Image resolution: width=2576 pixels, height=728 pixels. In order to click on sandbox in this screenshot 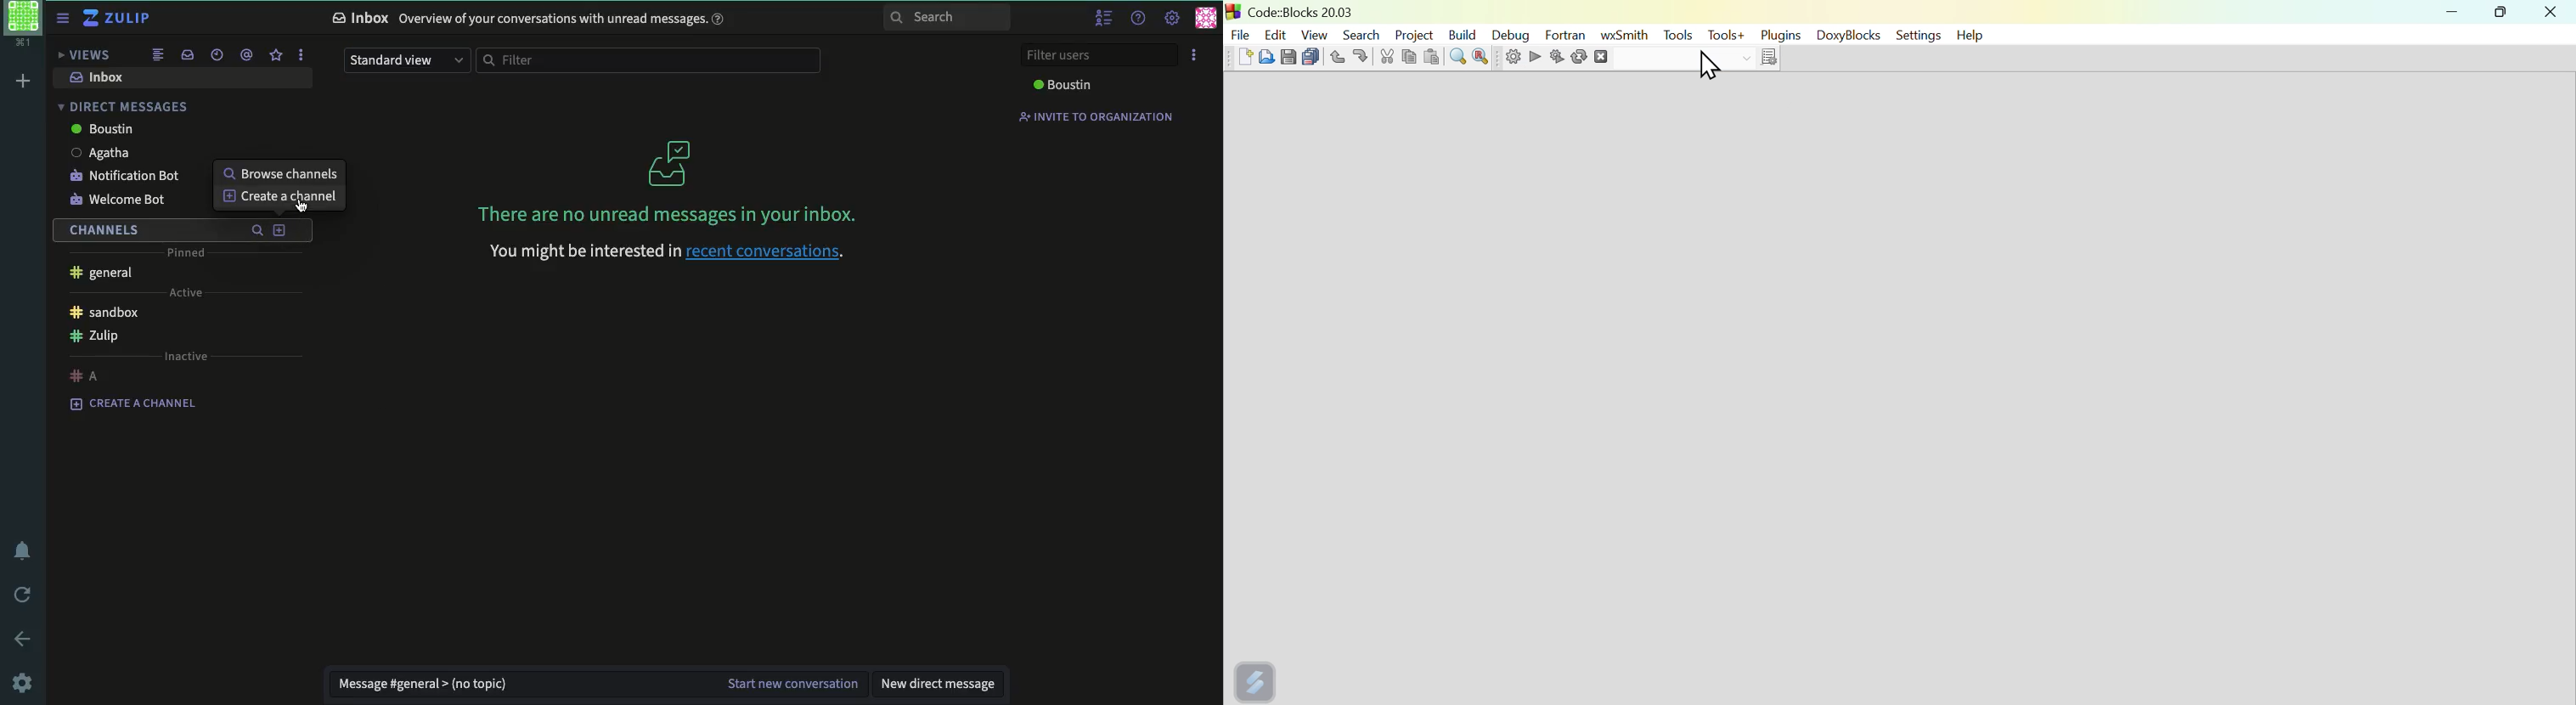, I will do `click(101, 313)`.